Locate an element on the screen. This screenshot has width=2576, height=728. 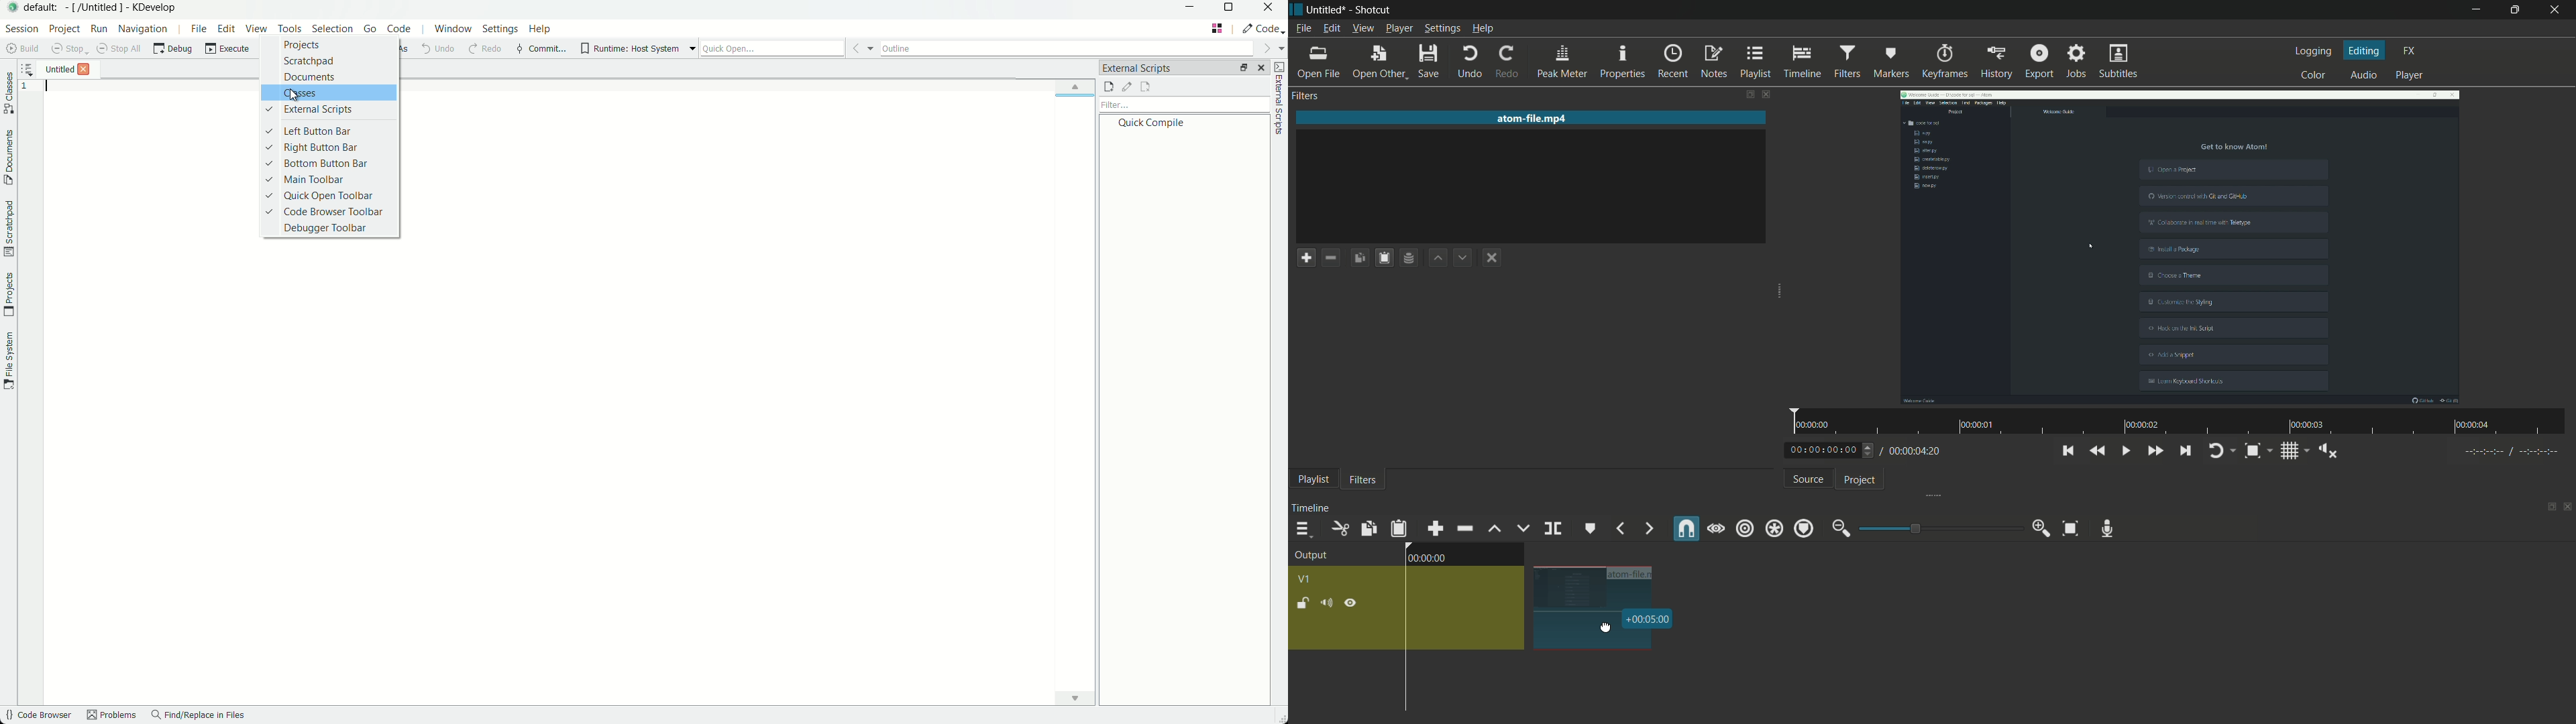
minimize is located at coordinates (2473, 10).